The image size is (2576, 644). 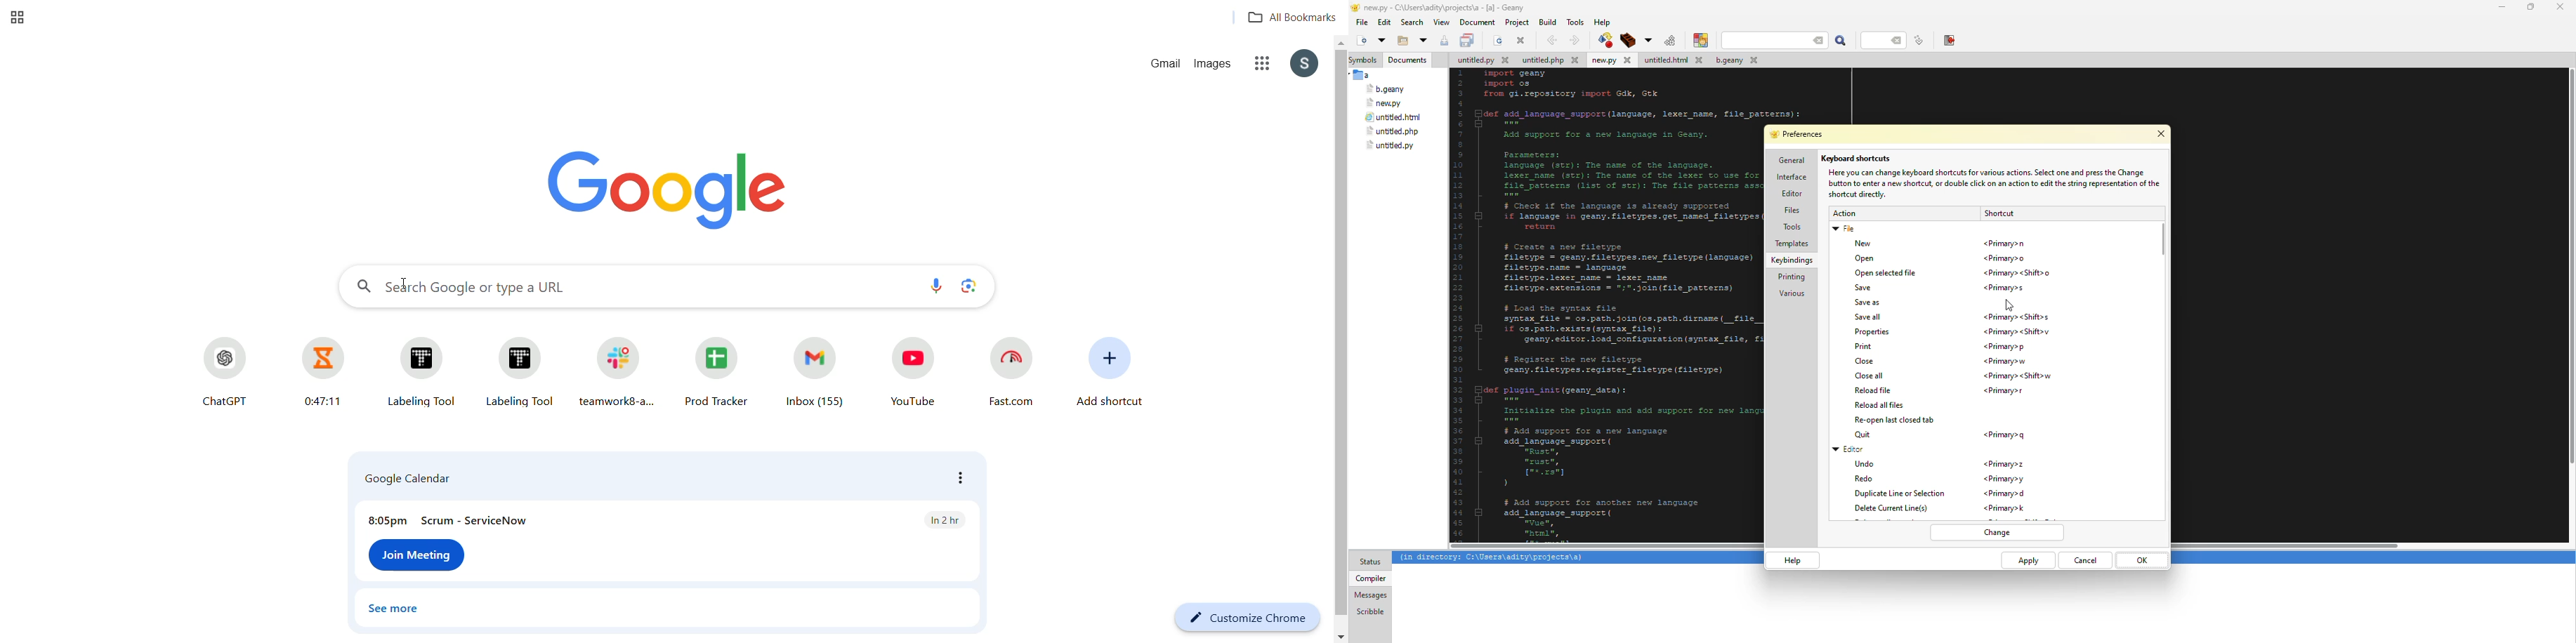 I want to click on meeting info, so click(x=667, y=515).